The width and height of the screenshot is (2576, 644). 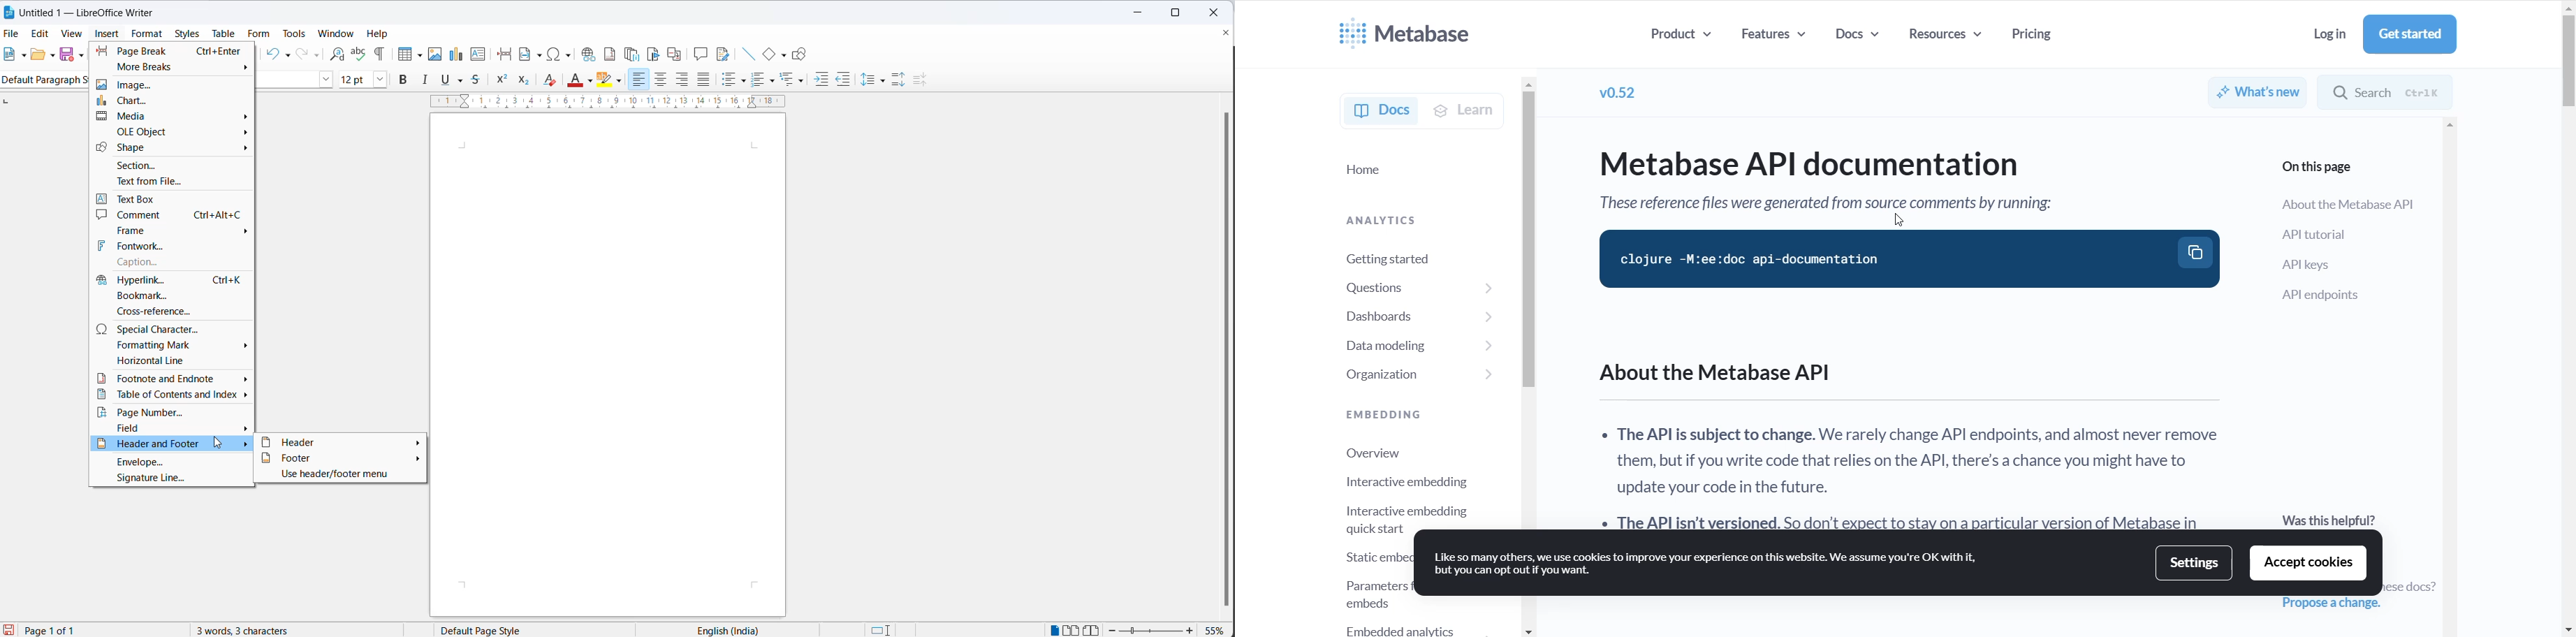 What do you see at coordinates (508, 630) in the screenshot?
I see `page style` at bounding box center [508, 630].